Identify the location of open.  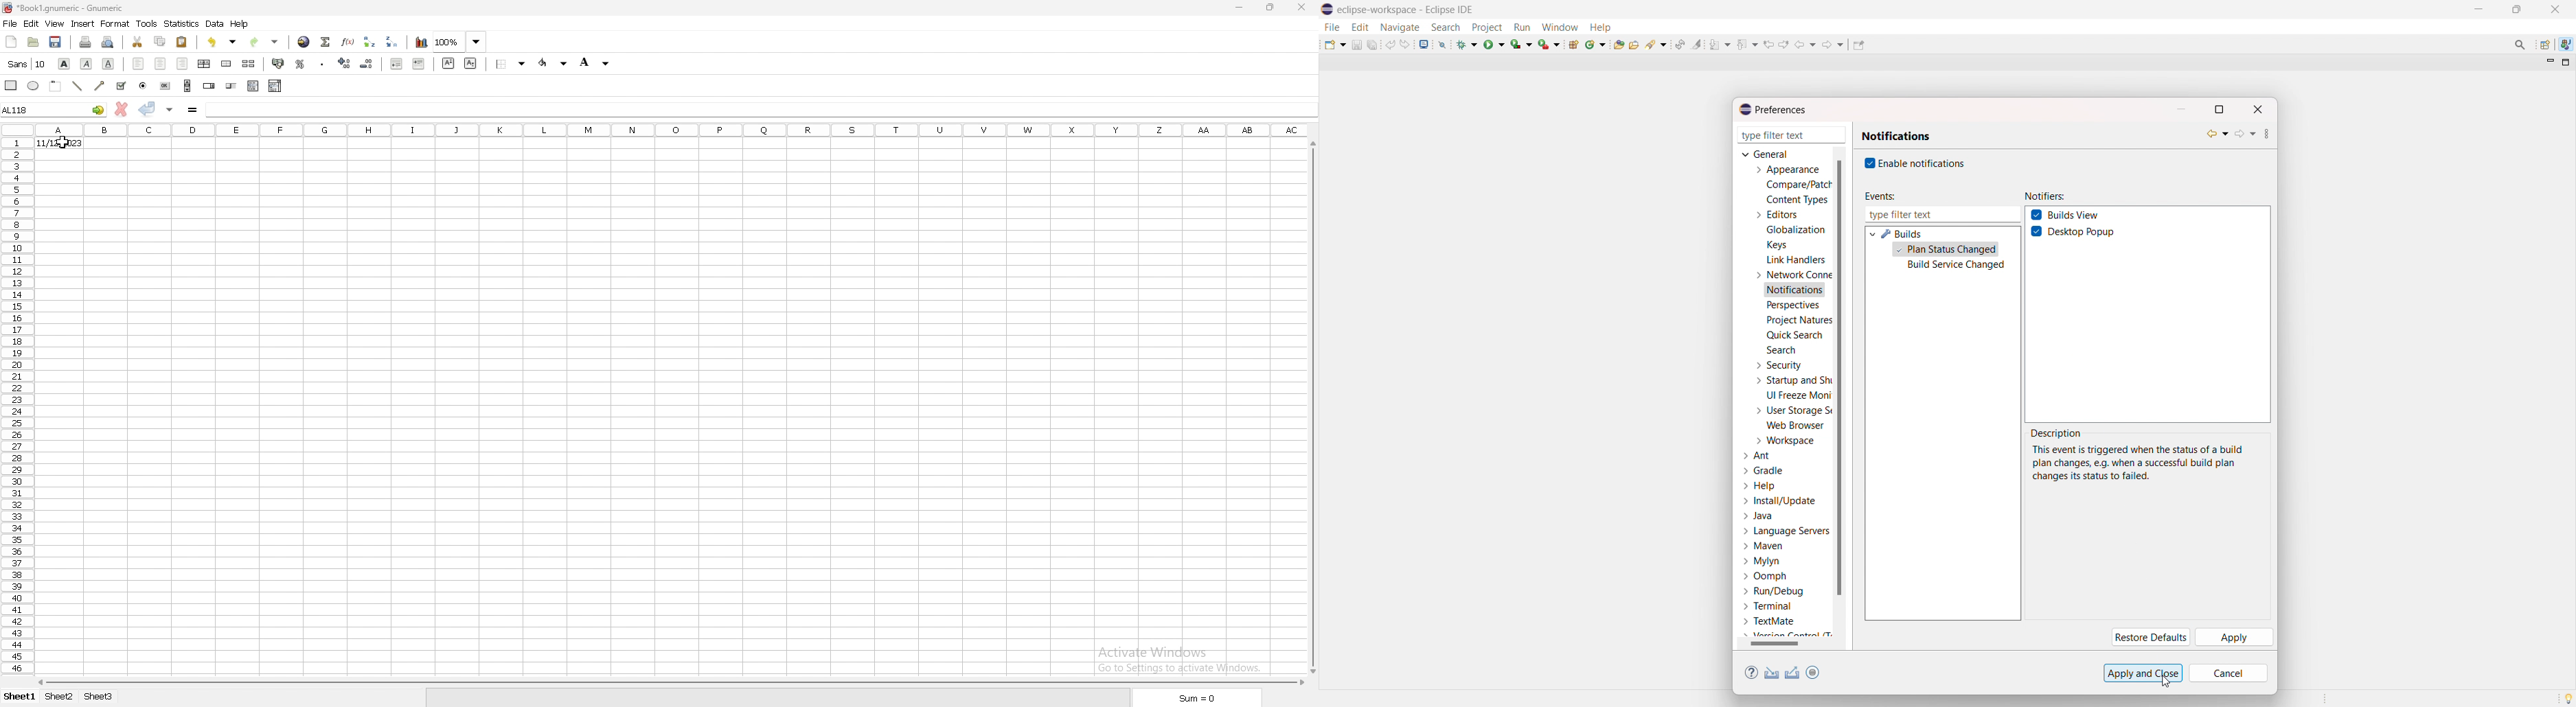
(33, 41).